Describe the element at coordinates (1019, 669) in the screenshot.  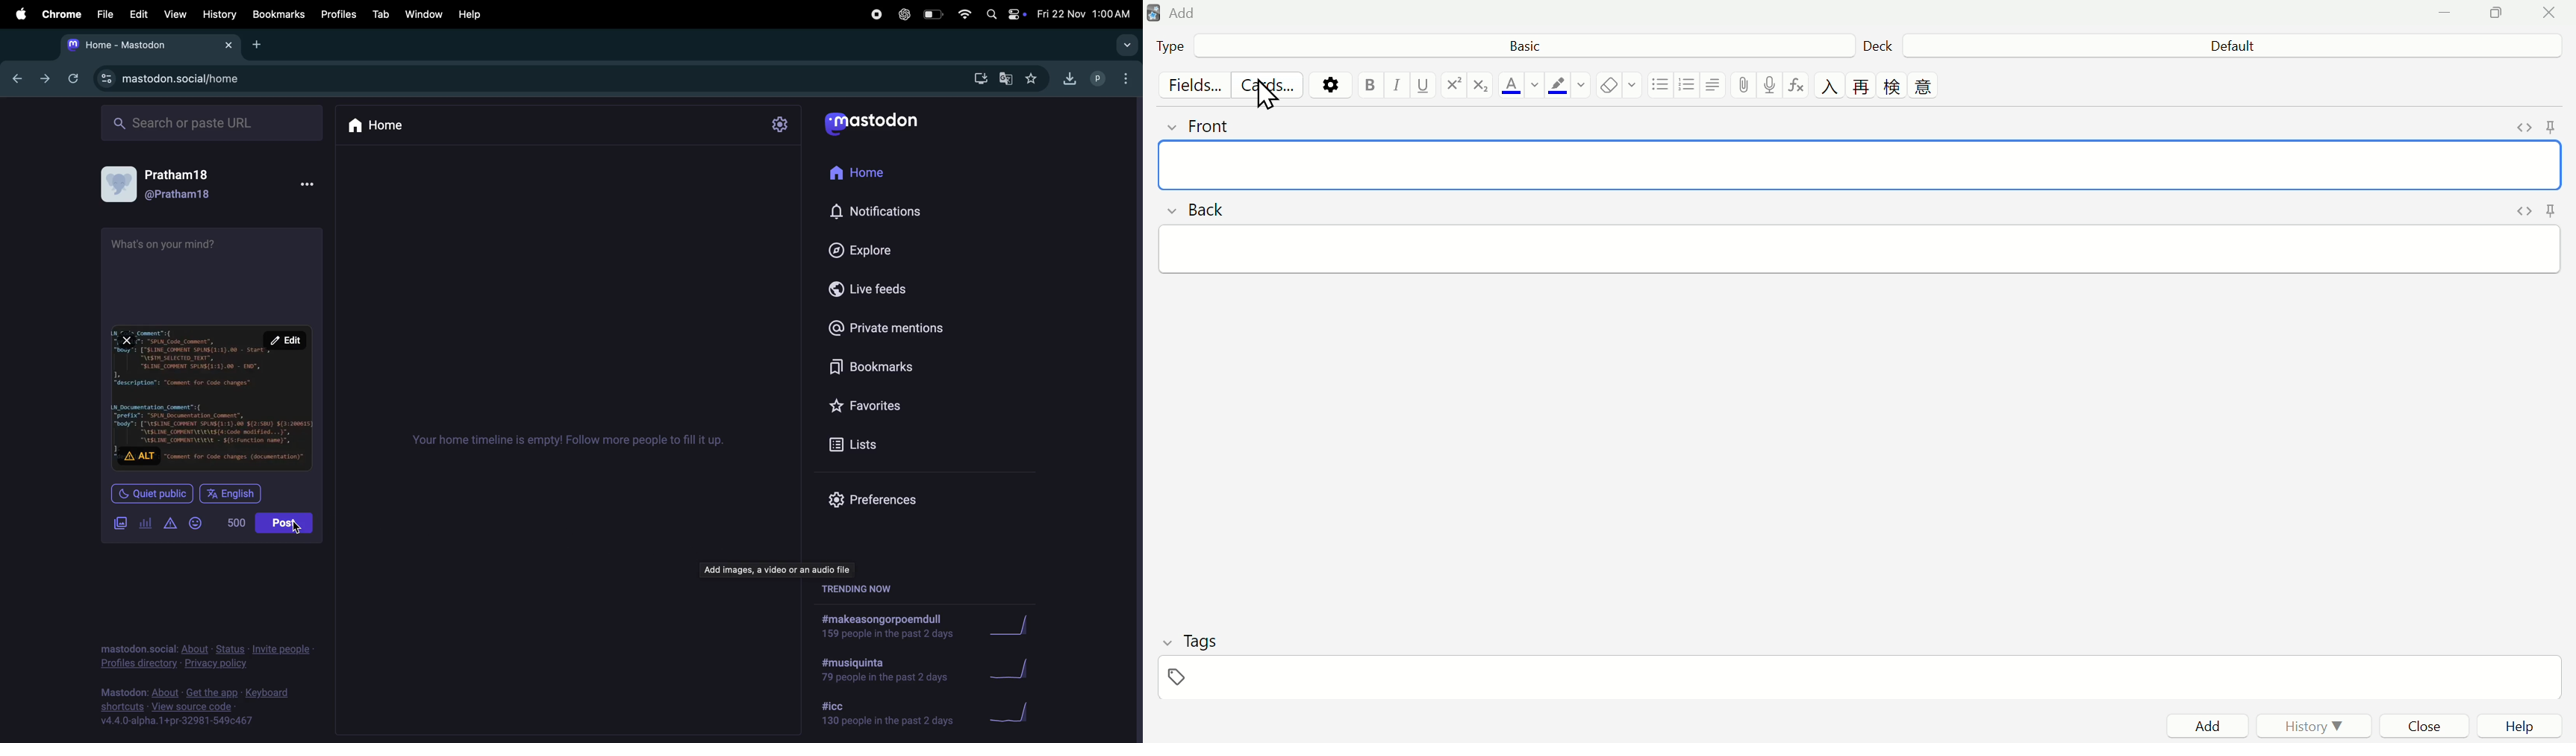
I see `graphs` at that location.